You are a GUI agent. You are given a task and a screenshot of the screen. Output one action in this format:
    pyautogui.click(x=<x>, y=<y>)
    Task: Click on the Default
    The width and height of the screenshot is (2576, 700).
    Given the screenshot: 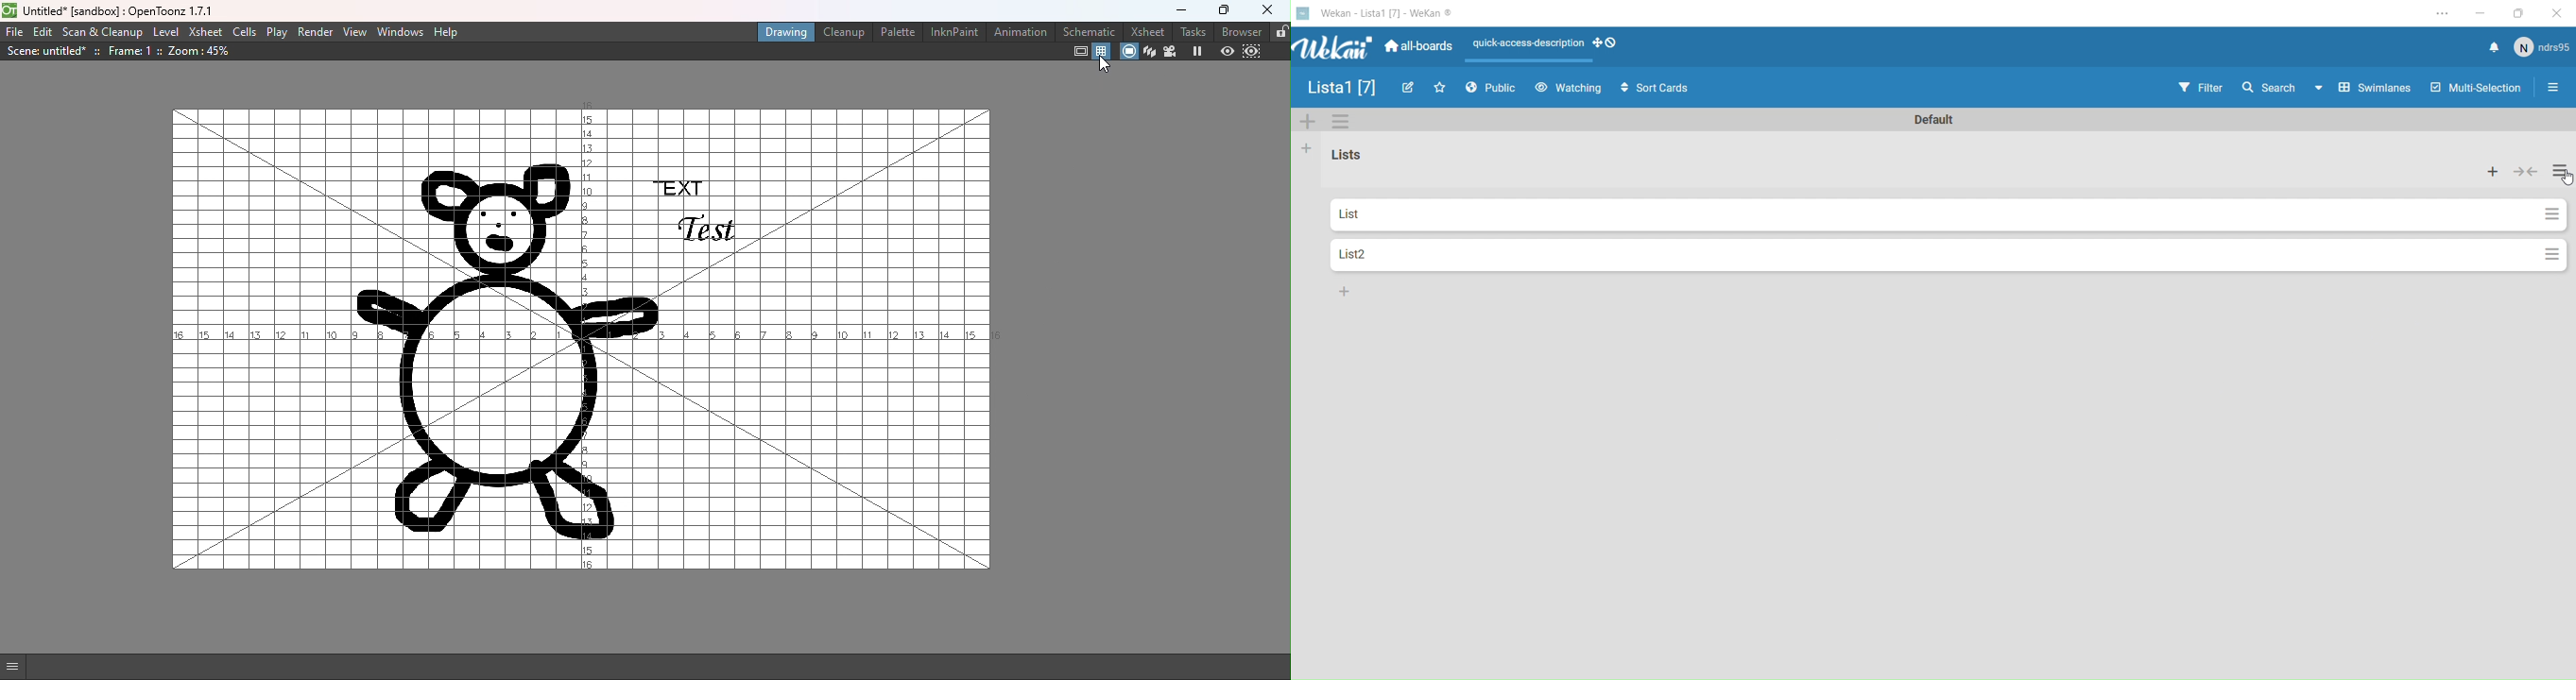 What is the action you would take?
    pyautogui.click(x=1930, y=122)
    